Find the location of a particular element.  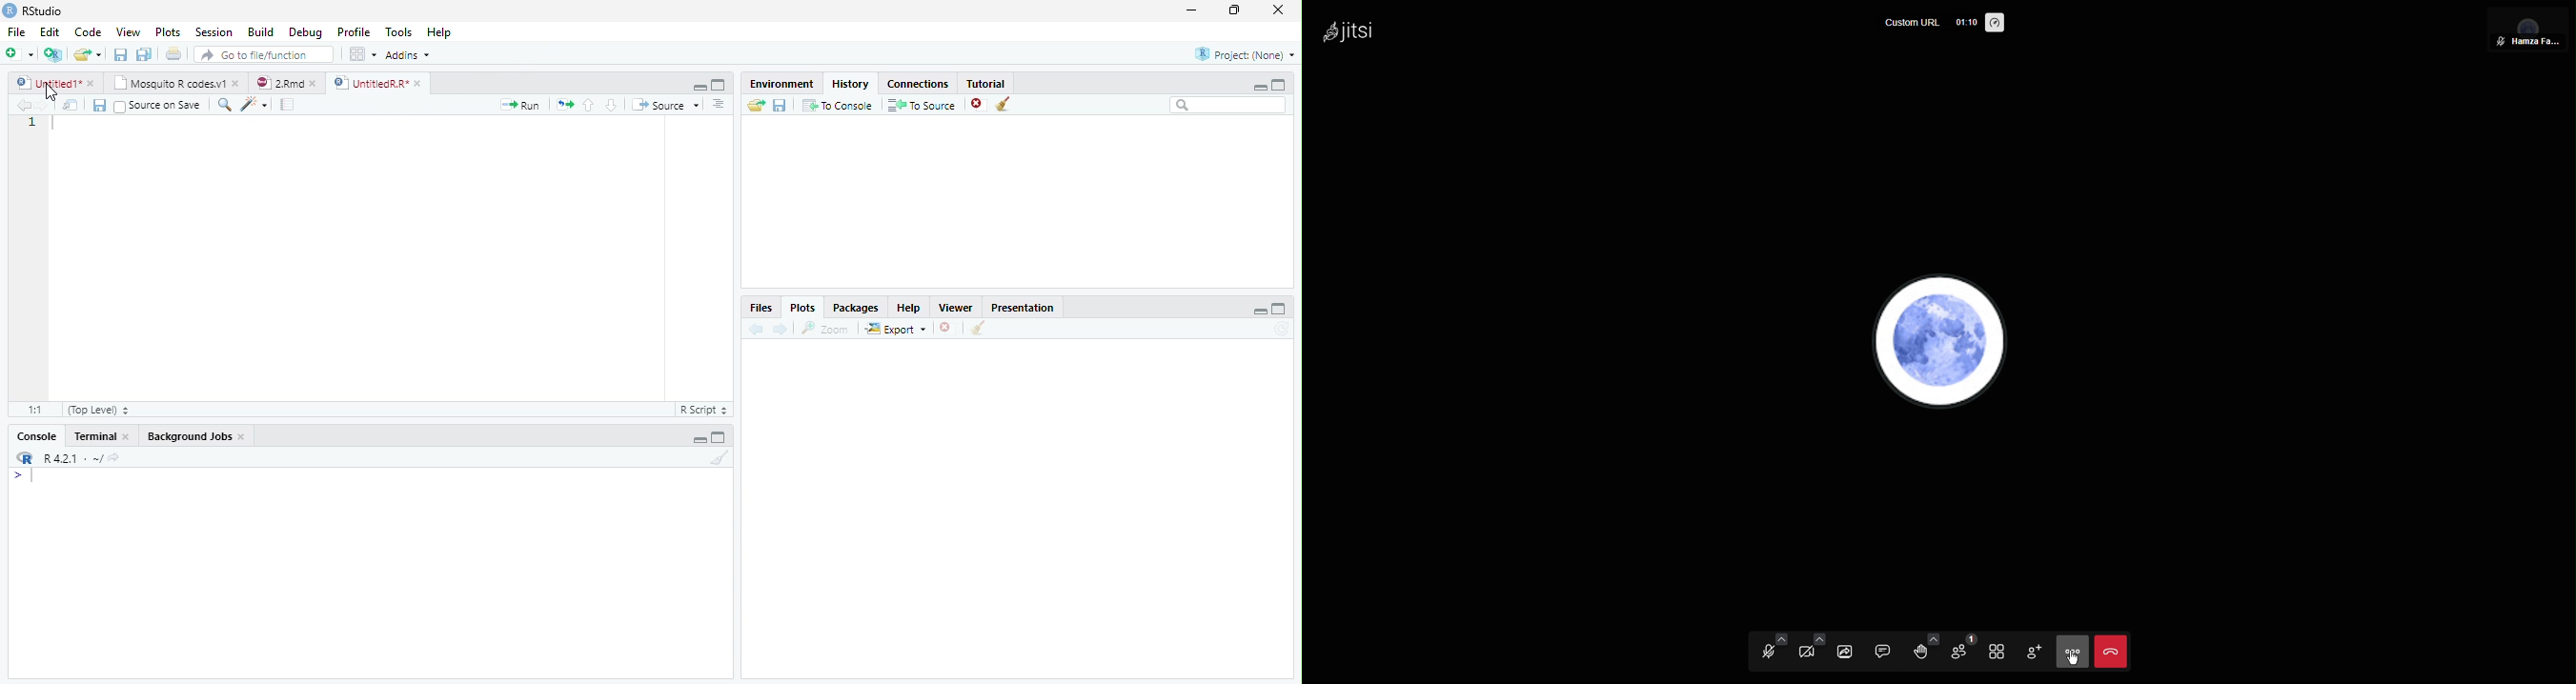

Source is located at coordinates (666, 105).